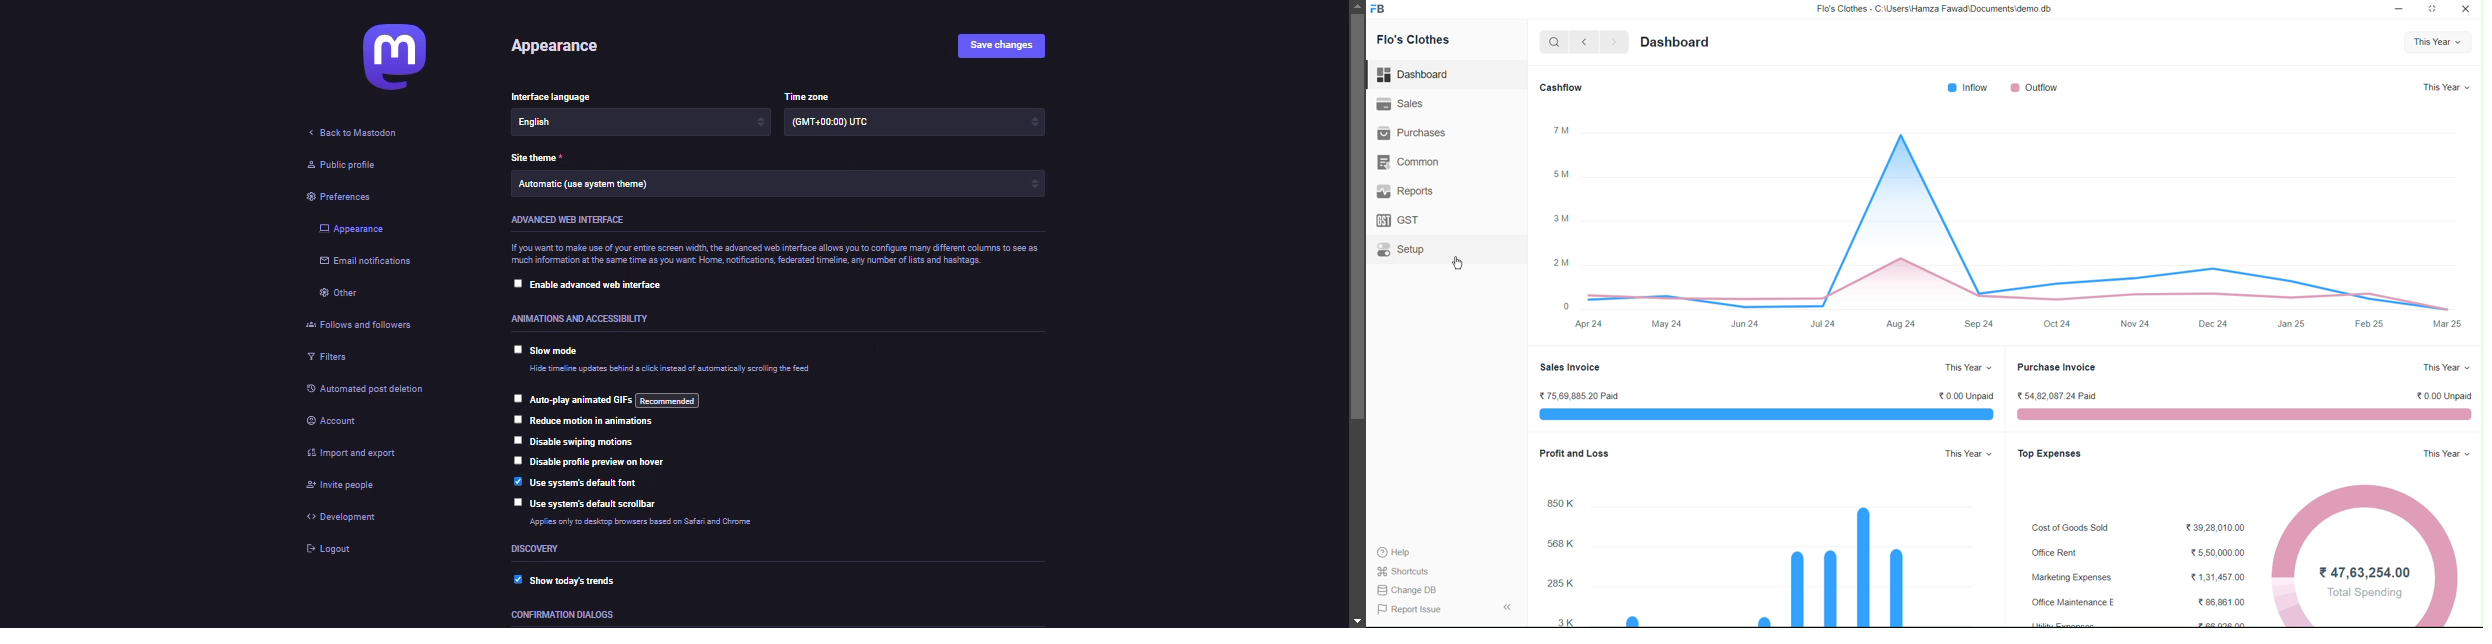 The image size is (2492, 644). I want to click on click to select, so click(516, 460).